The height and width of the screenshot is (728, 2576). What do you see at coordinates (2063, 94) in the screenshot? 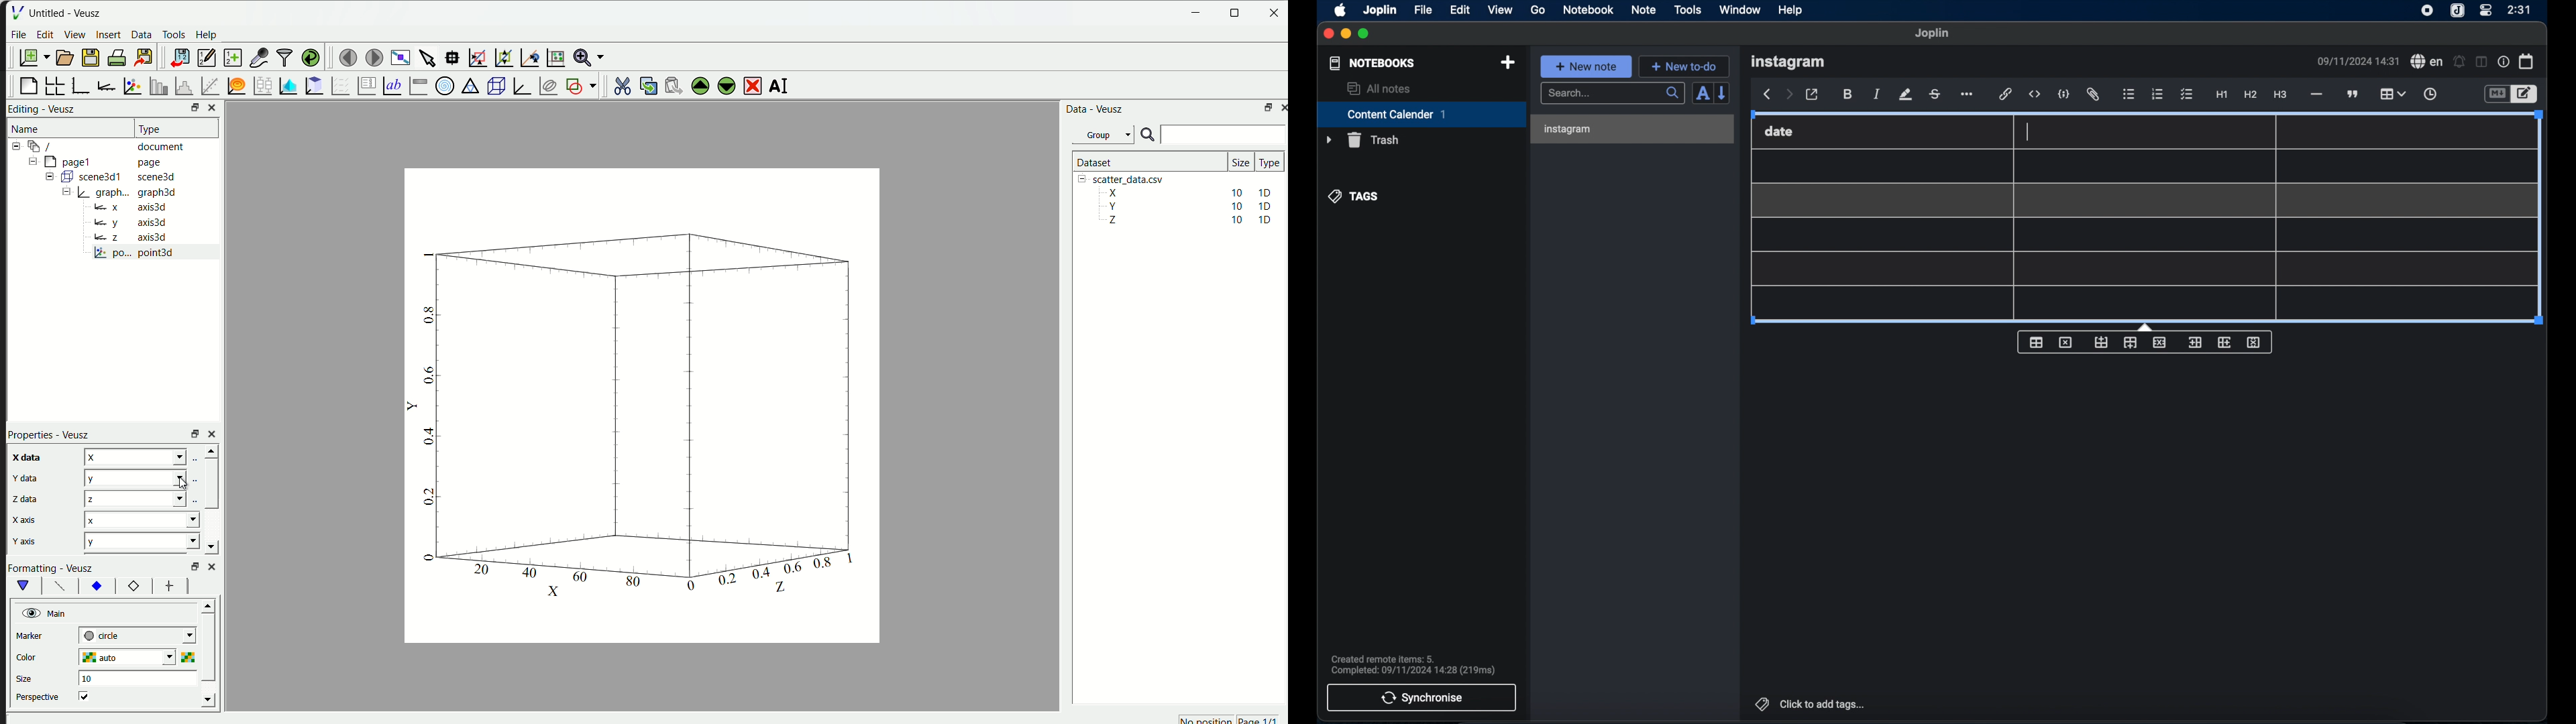
I see `code` at bounding box center [2063, 94].